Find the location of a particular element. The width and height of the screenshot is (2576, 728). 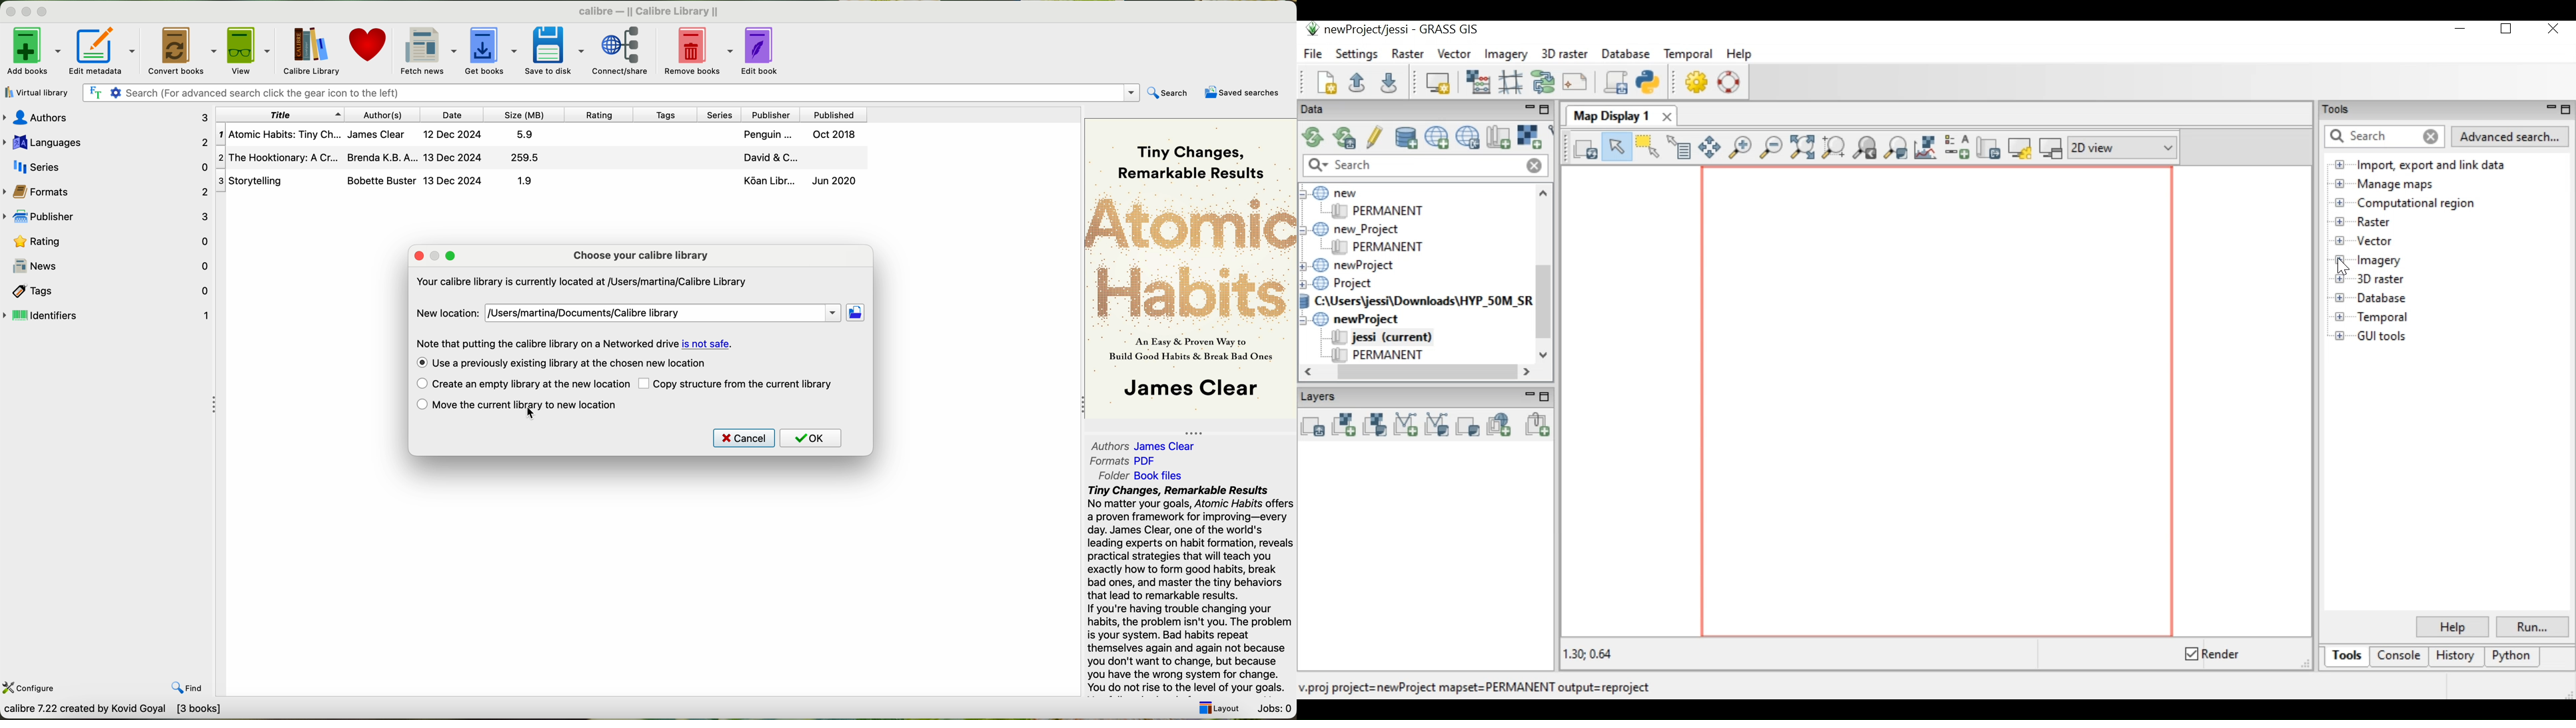

edit book is located at coordinates (764, 51).